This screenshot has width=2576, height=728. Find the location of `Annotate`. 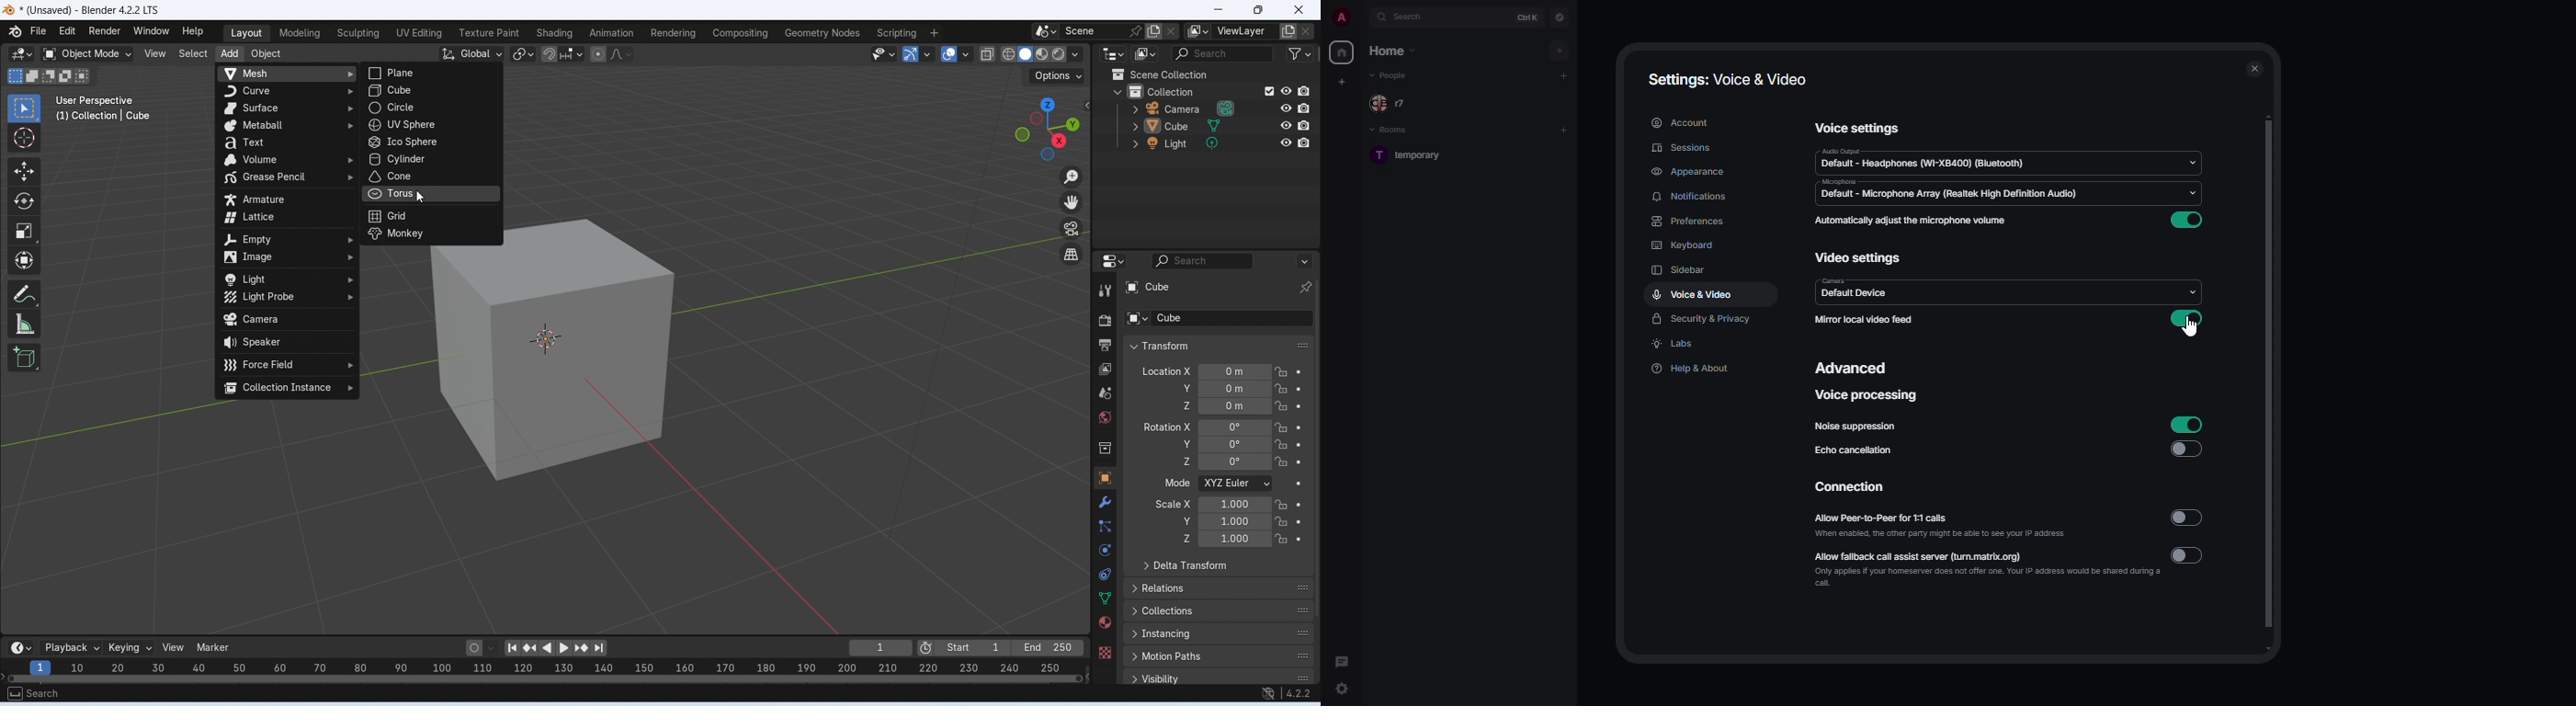

Annotate is located at coordinates (25, 294).